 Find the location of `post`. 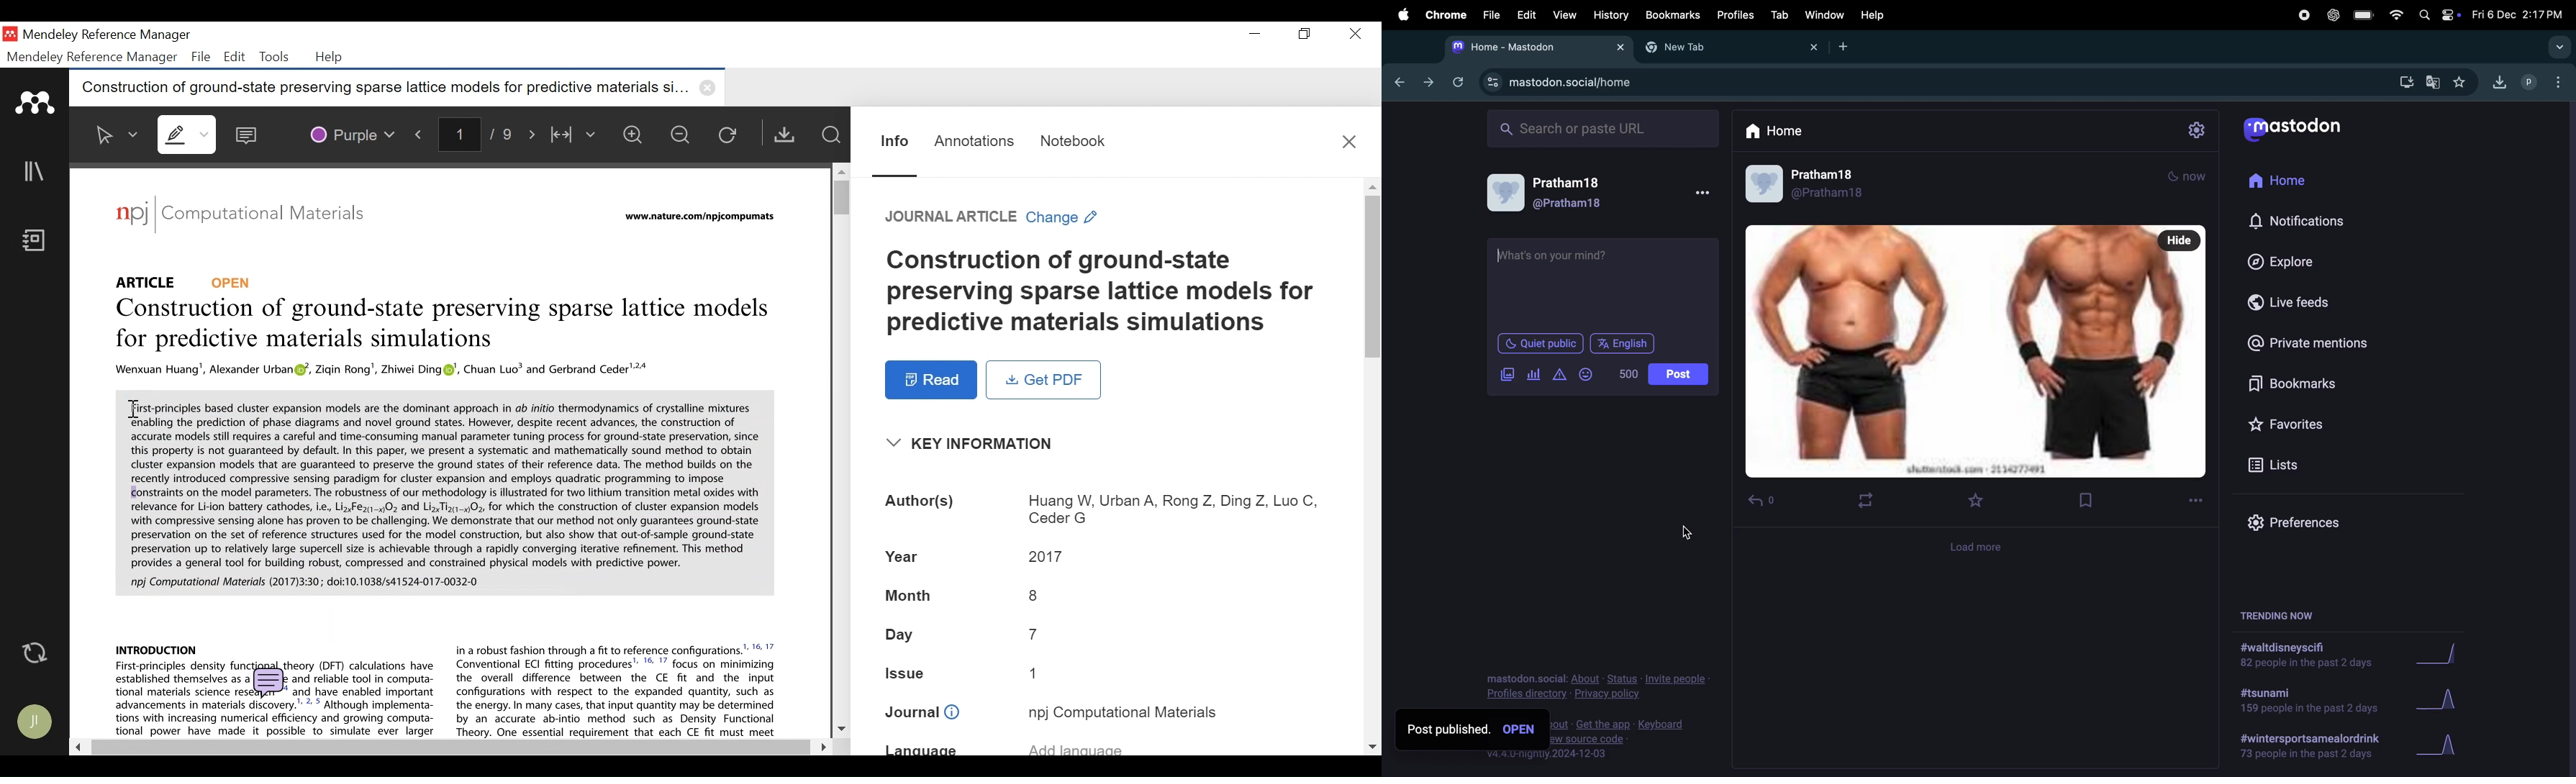

post is located at coordinates (1677, 375).